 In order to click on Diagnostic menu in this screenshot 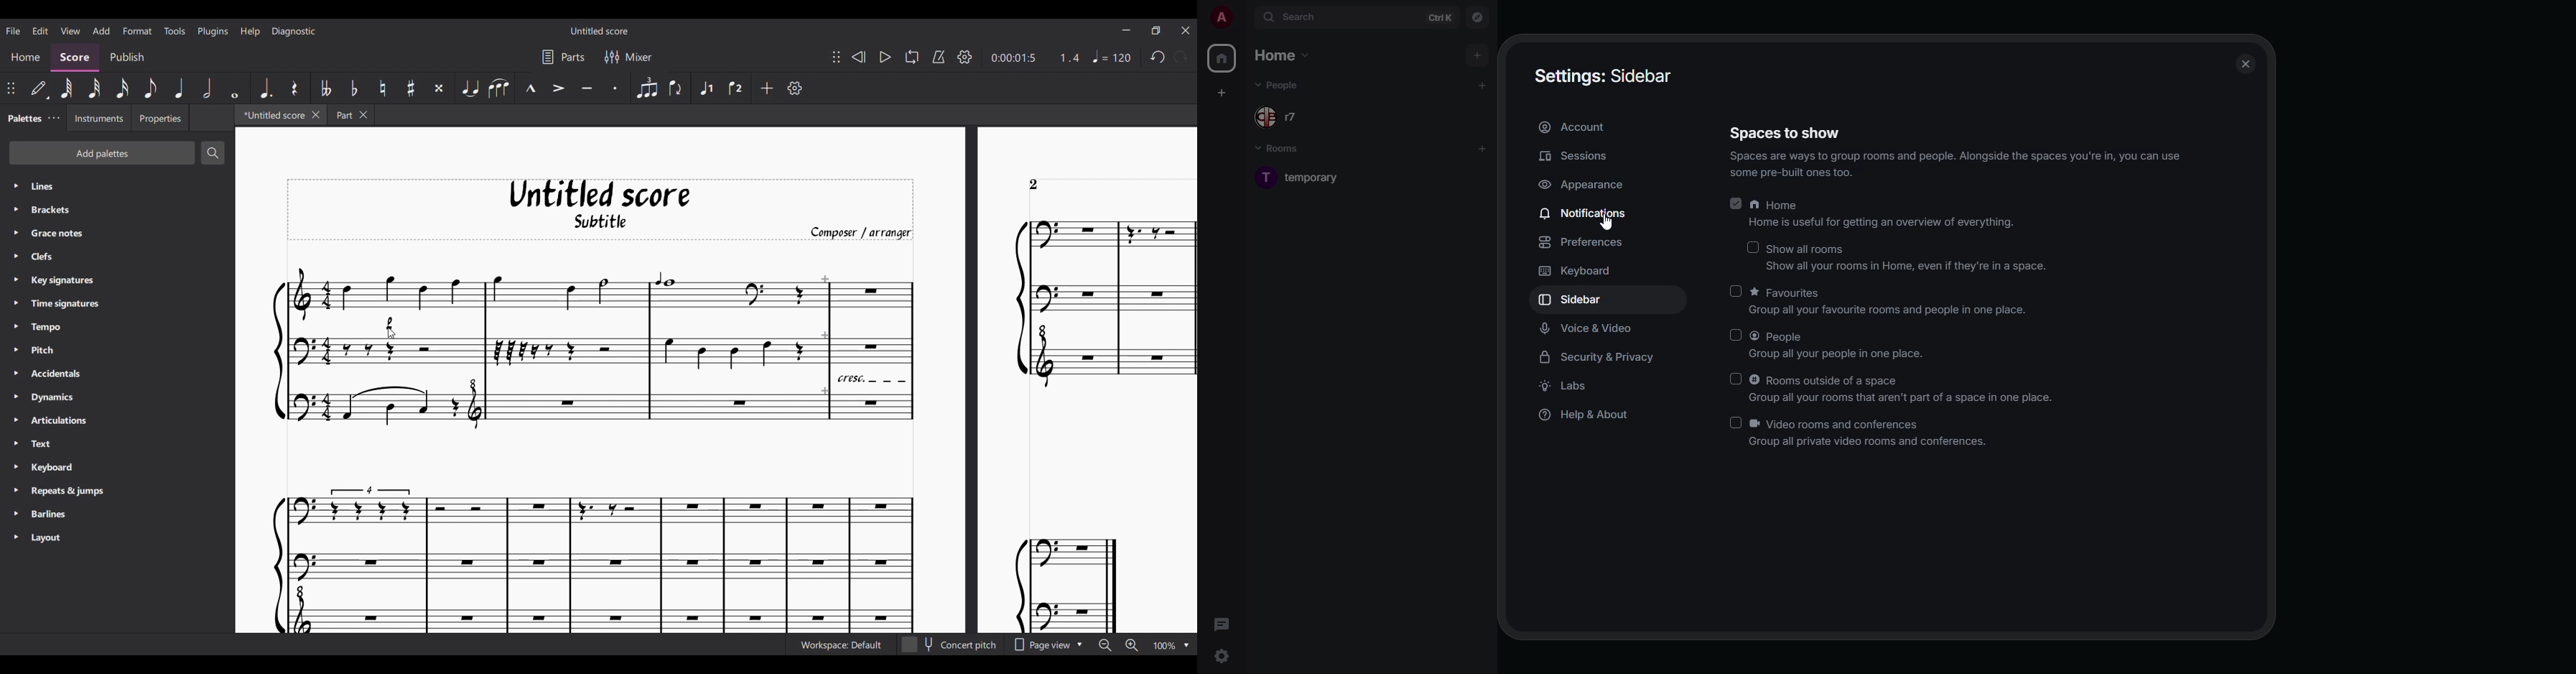, I will do `click(294, 31)`.